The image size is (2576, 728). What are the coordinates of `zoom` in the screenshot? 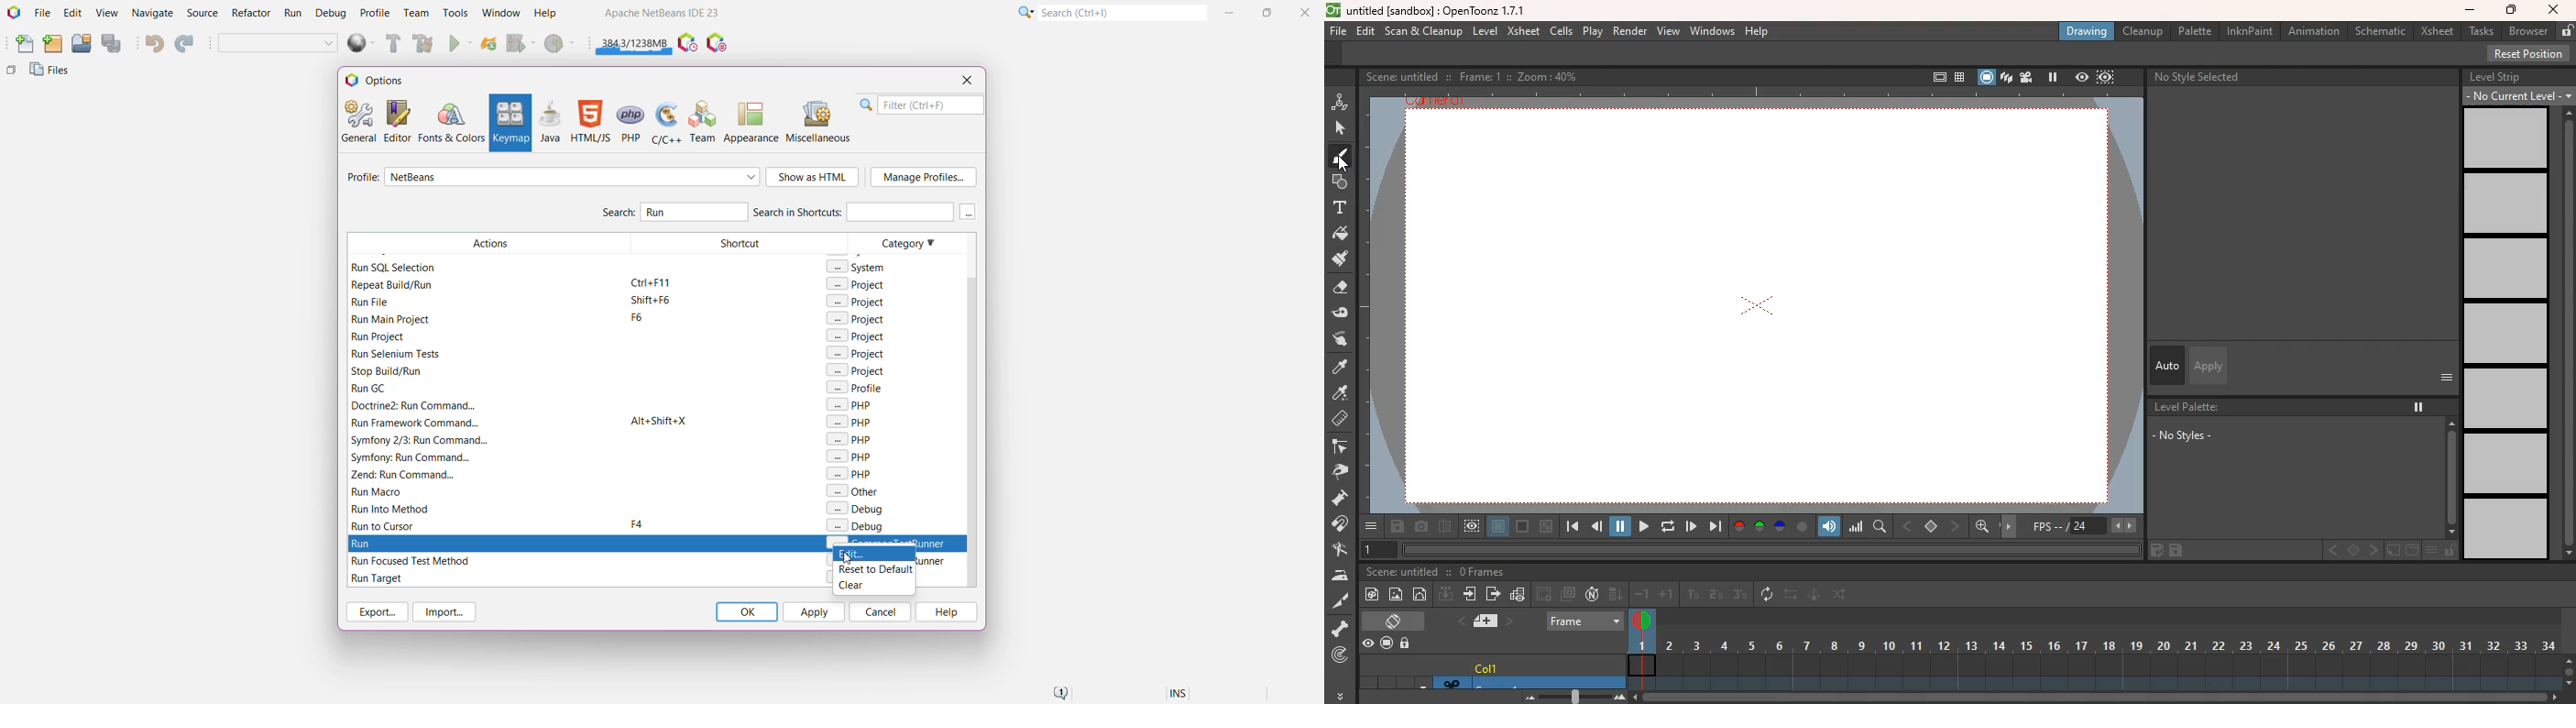 It's located at (1569, 697).